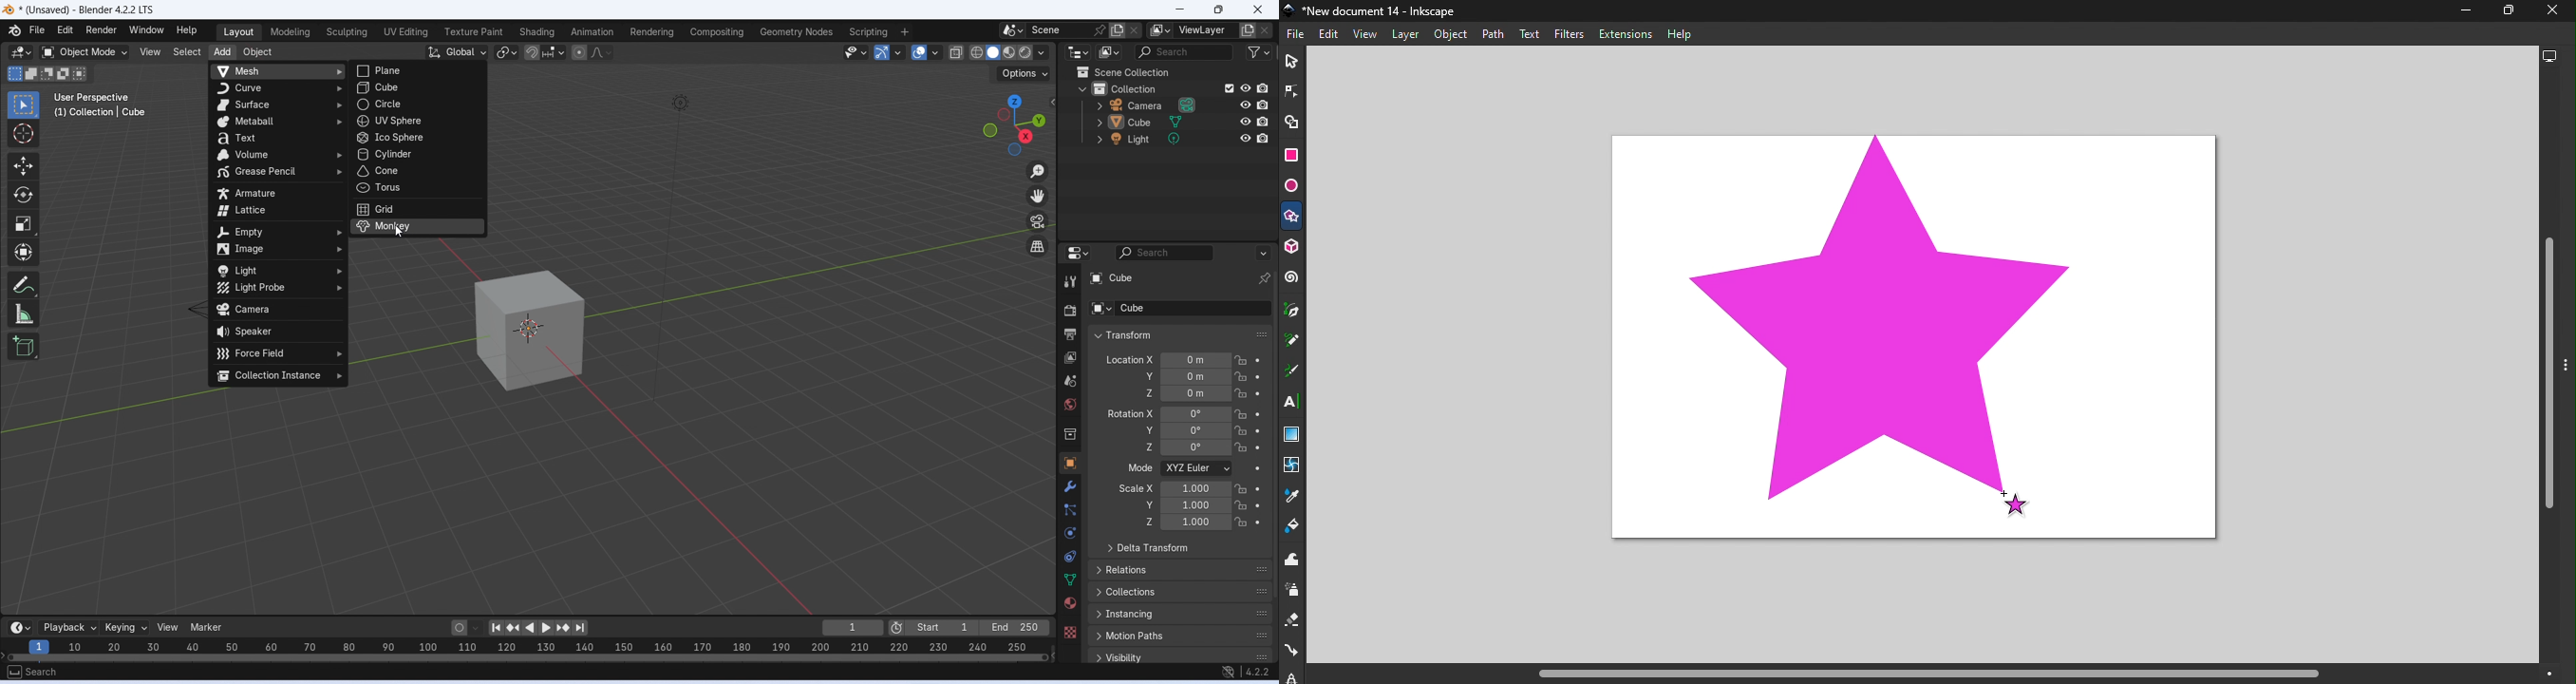 The height and width of the screenshot is (700, 2576). Describe the element at coordinates (898, 52) in the screenshot. I see `gizmos` at that location.